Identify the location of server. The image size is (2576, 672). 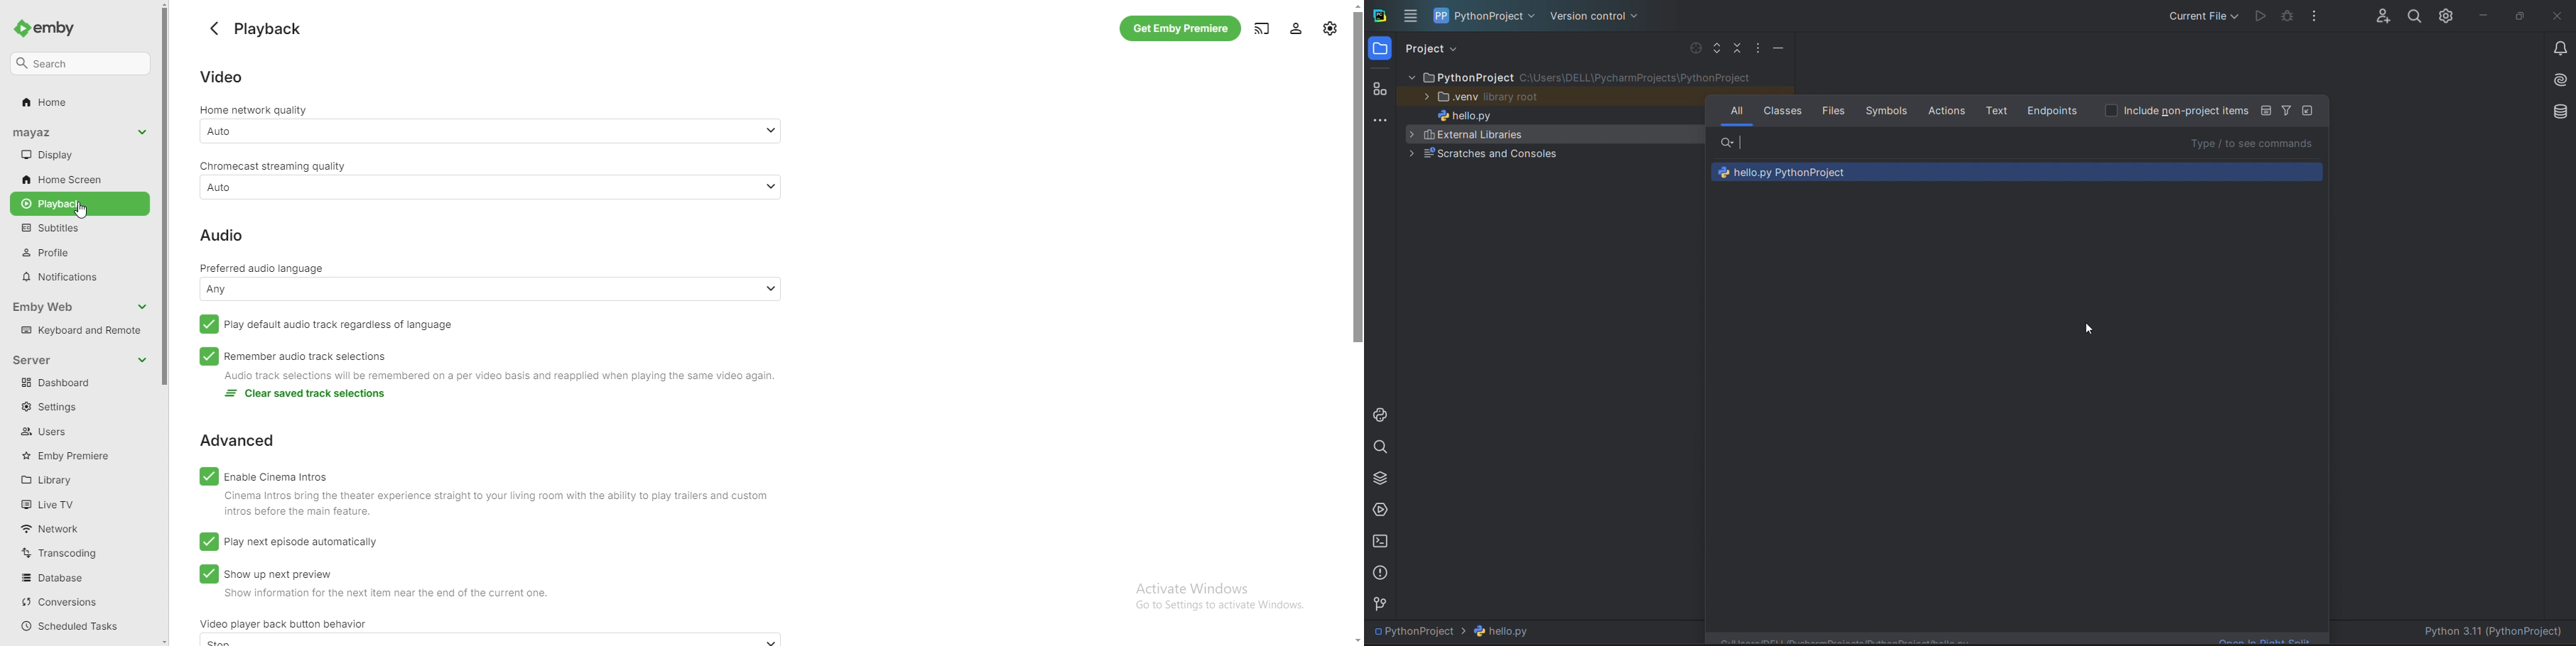
(43, 359).